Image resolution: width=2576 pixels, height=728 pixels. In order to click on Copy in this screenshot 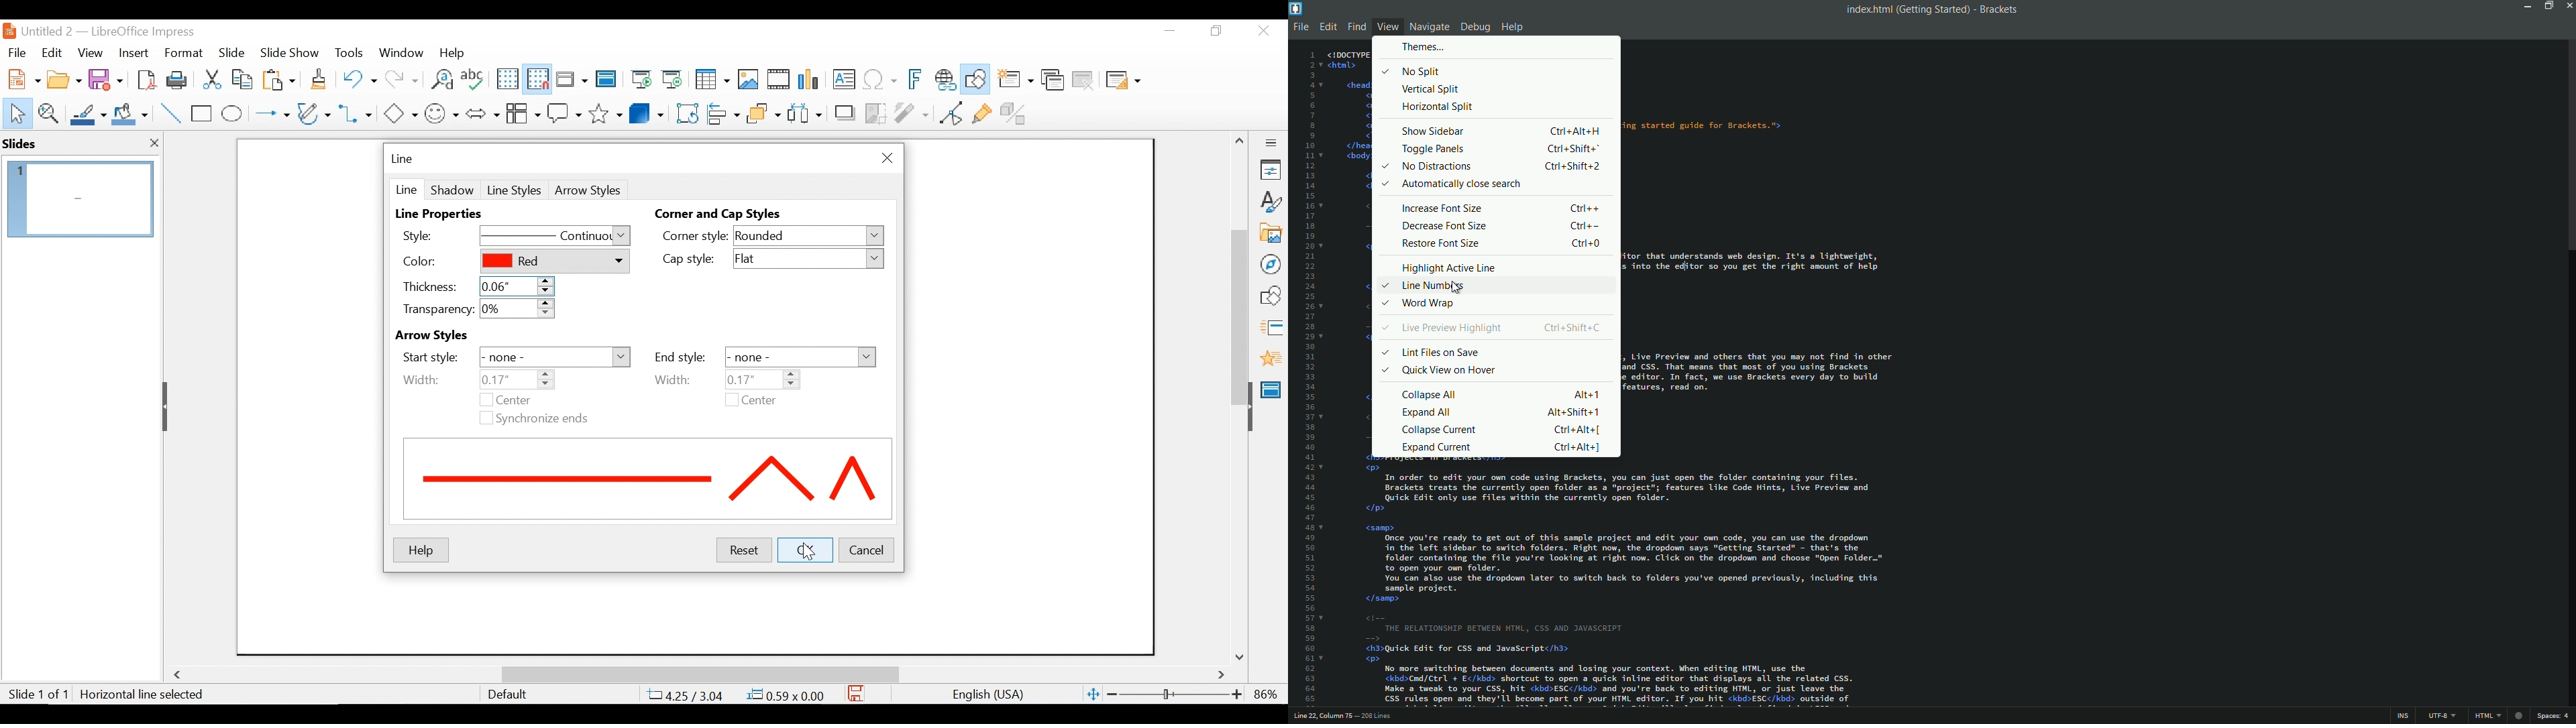, I will do `click(244, 79)`.